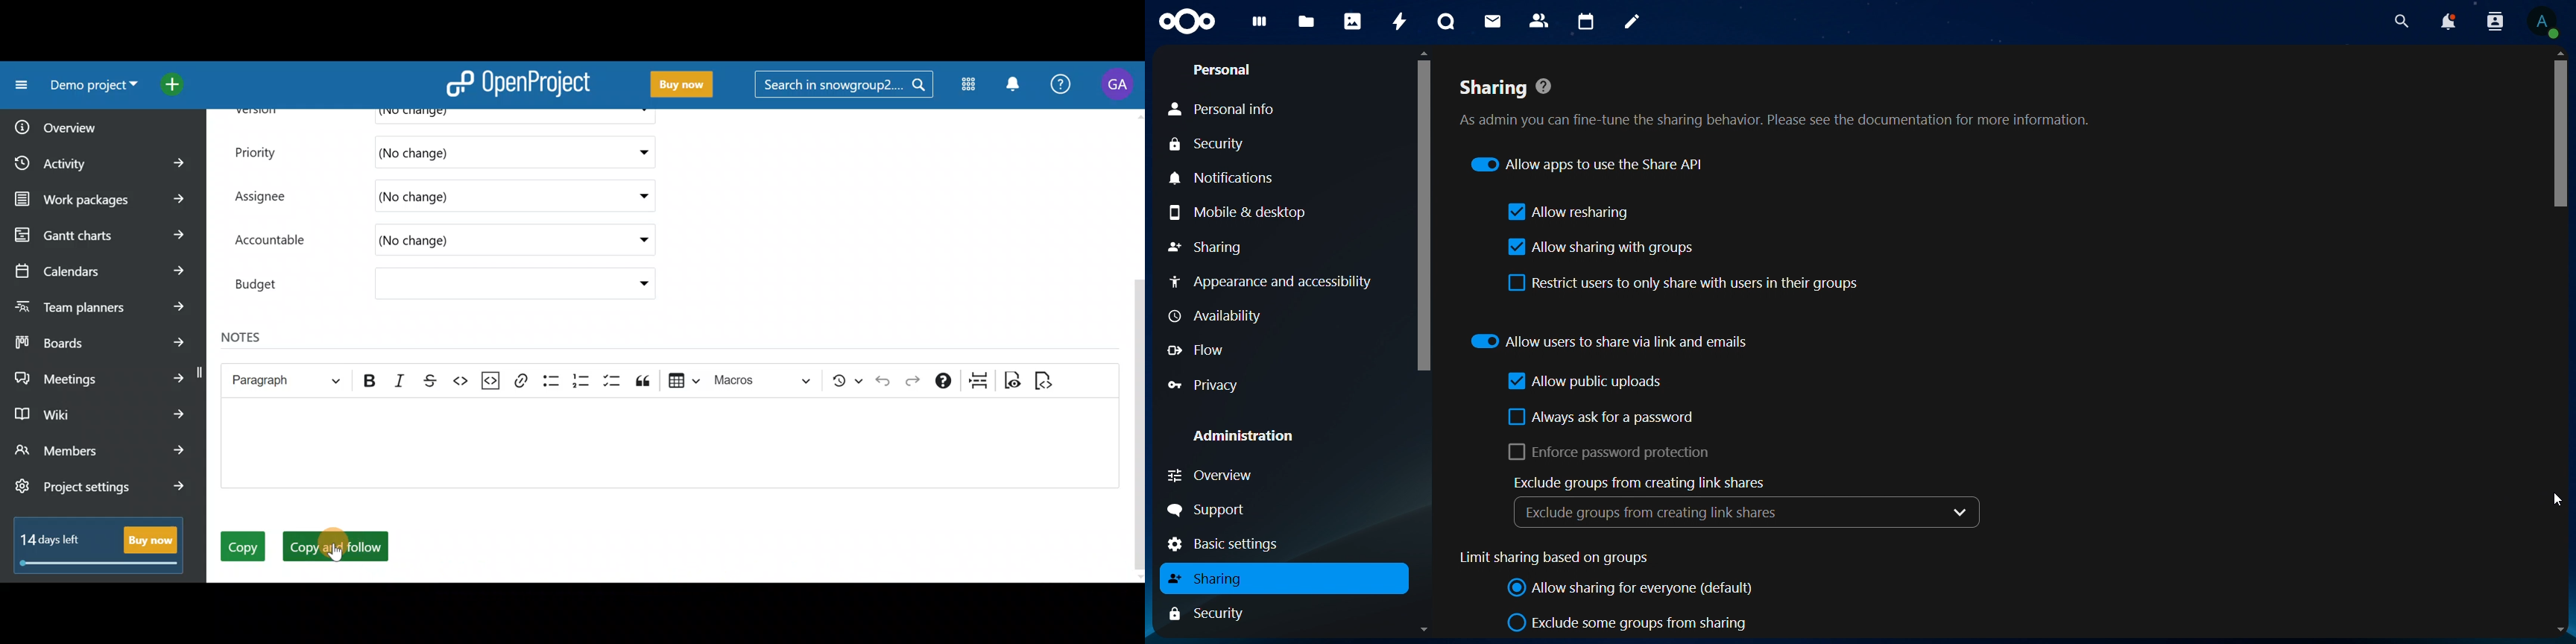 This screenshot has width=2576, height=644. I want to click on Members, so click(103, 455).